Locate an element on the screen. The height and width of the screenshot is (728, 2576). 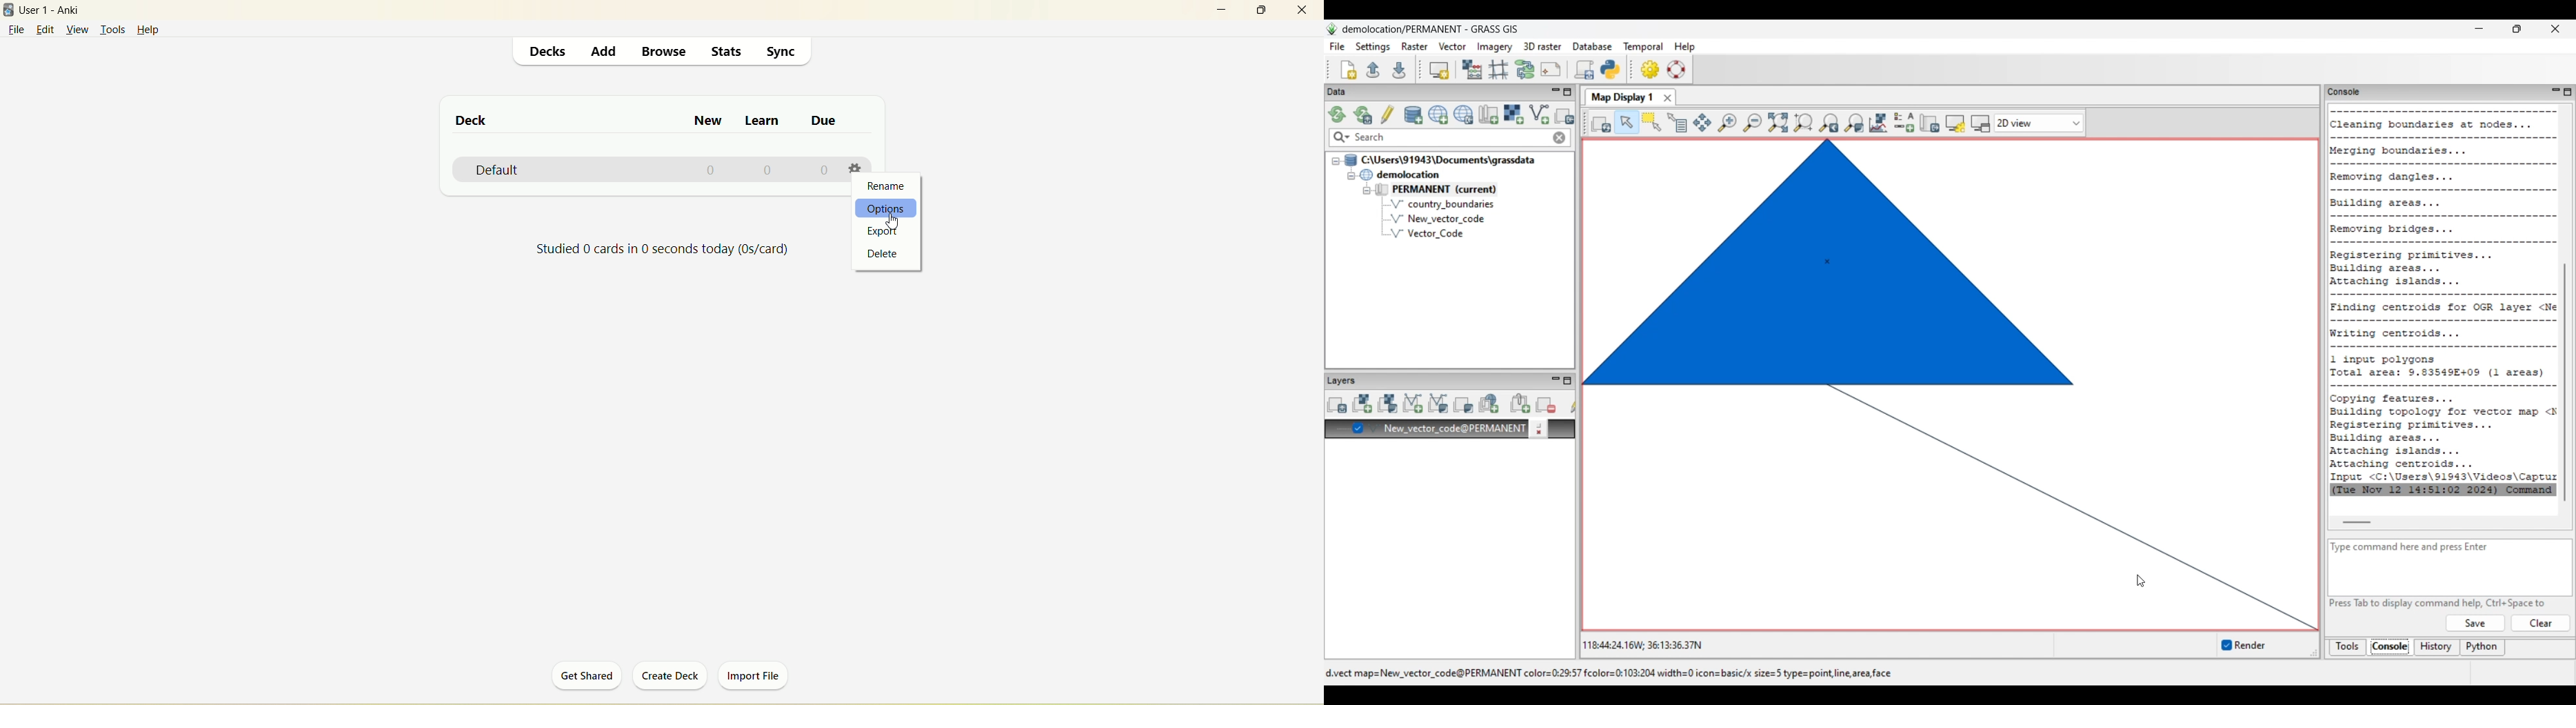
help is located at coordinates (156, 30).